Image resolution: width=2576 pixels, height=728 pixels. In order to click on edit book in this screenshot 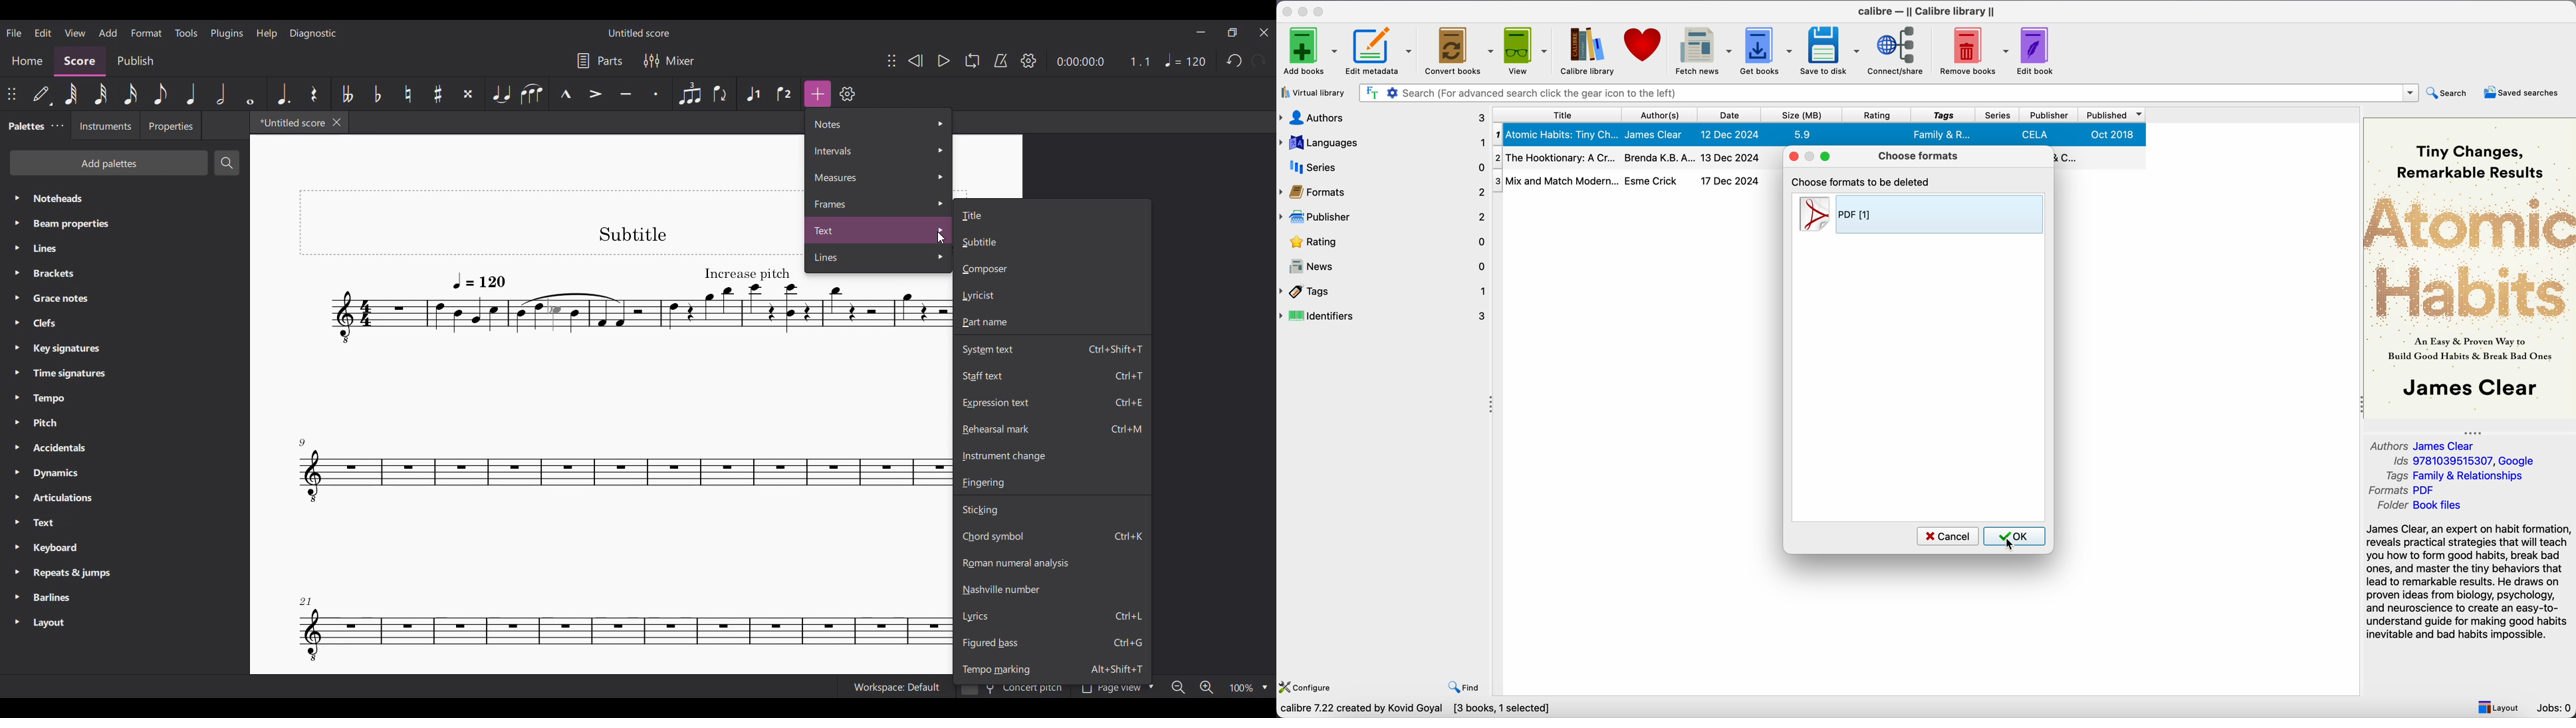, I will do `click(2038, 49)`.